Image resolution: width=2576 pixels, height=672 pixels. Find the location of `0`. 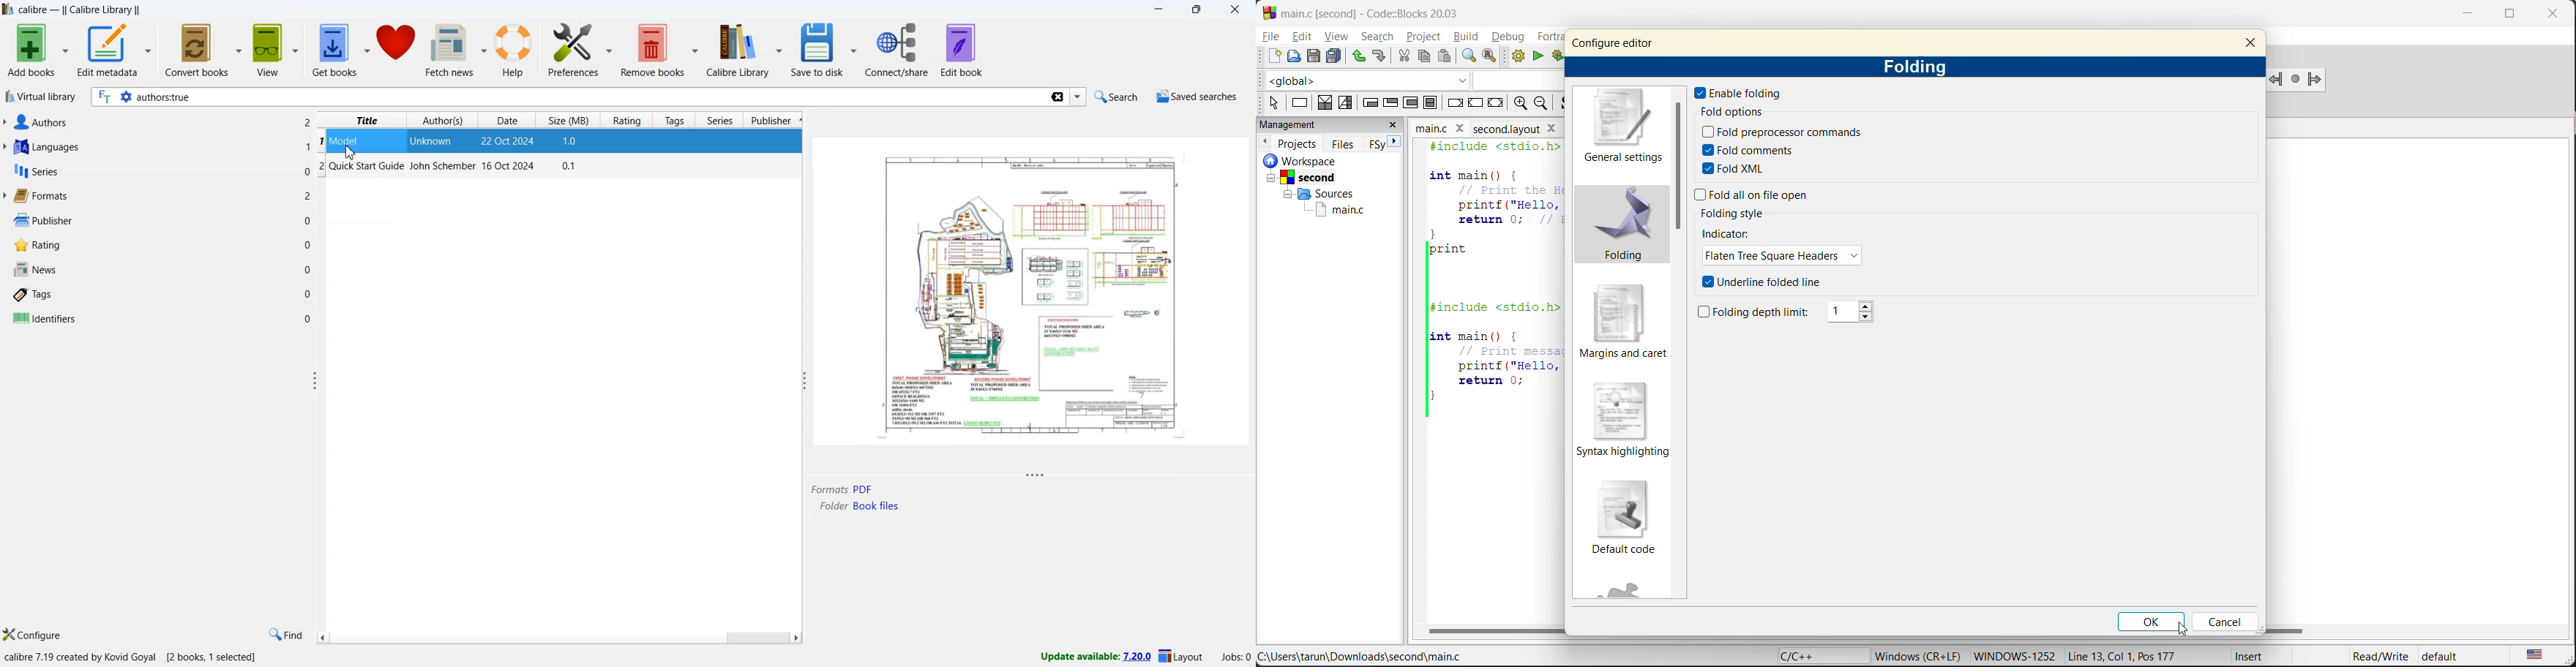

0 is located at coordinates (309, 243).